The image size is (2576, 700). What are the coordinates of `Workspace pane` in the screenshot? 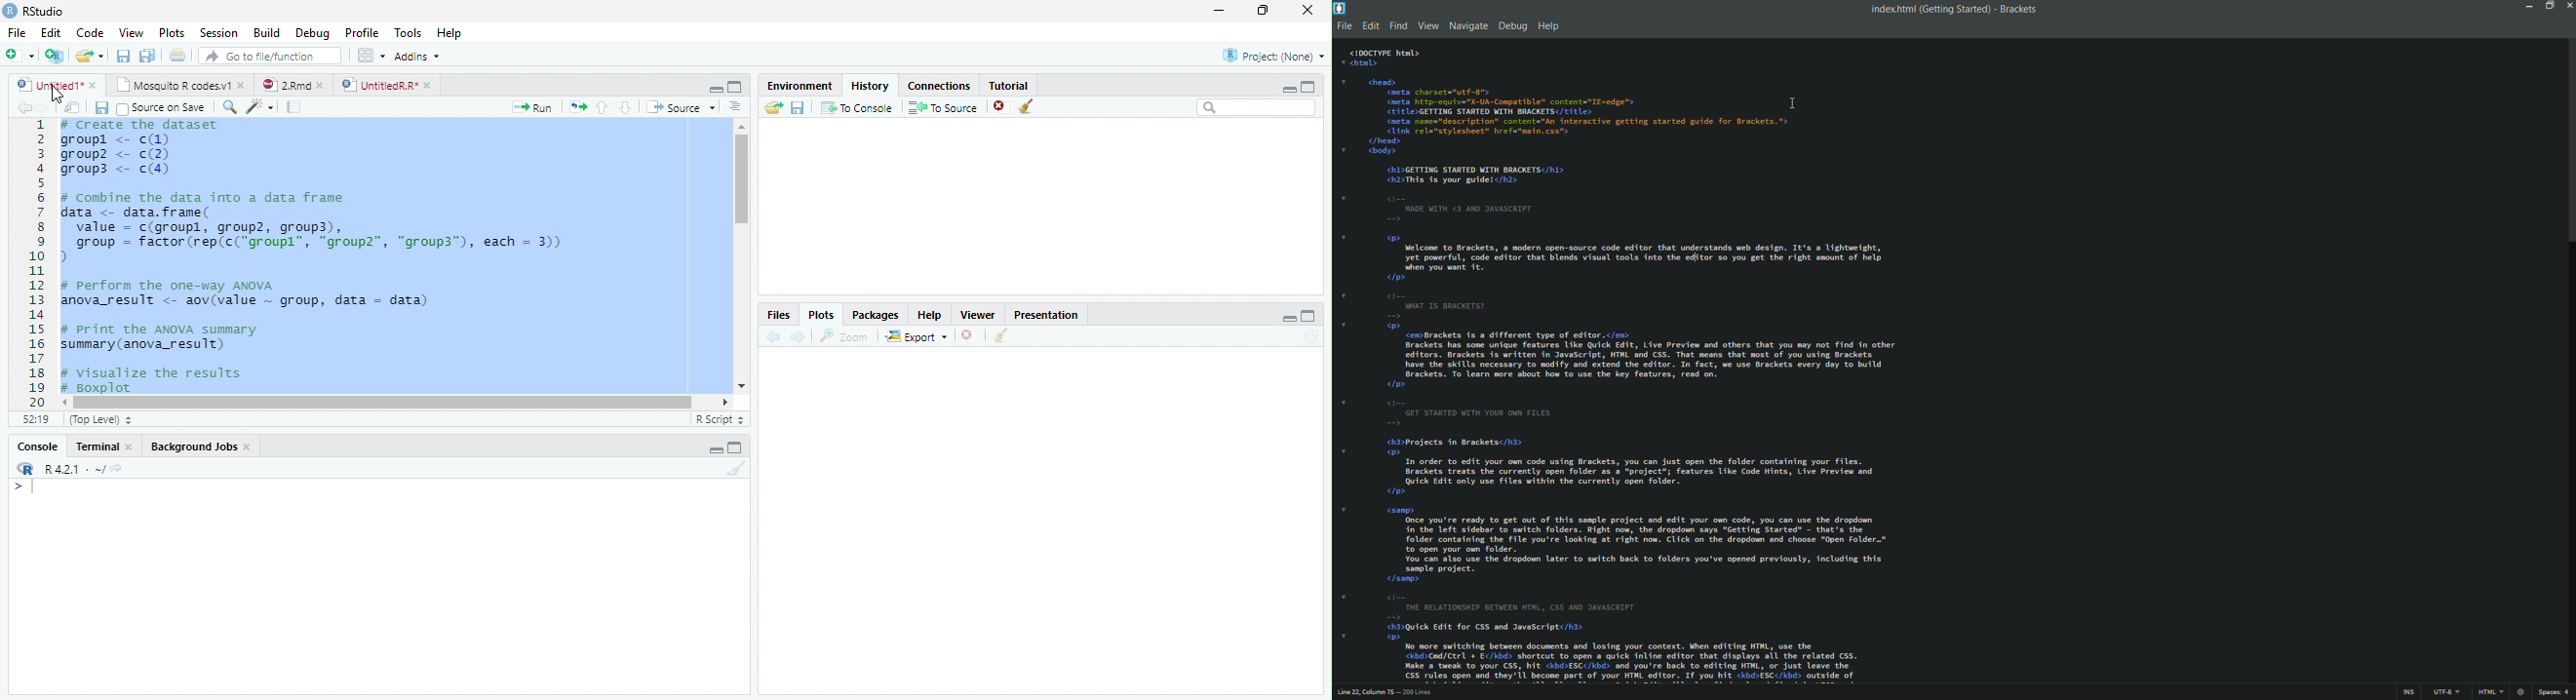 It's located at (370, 55).